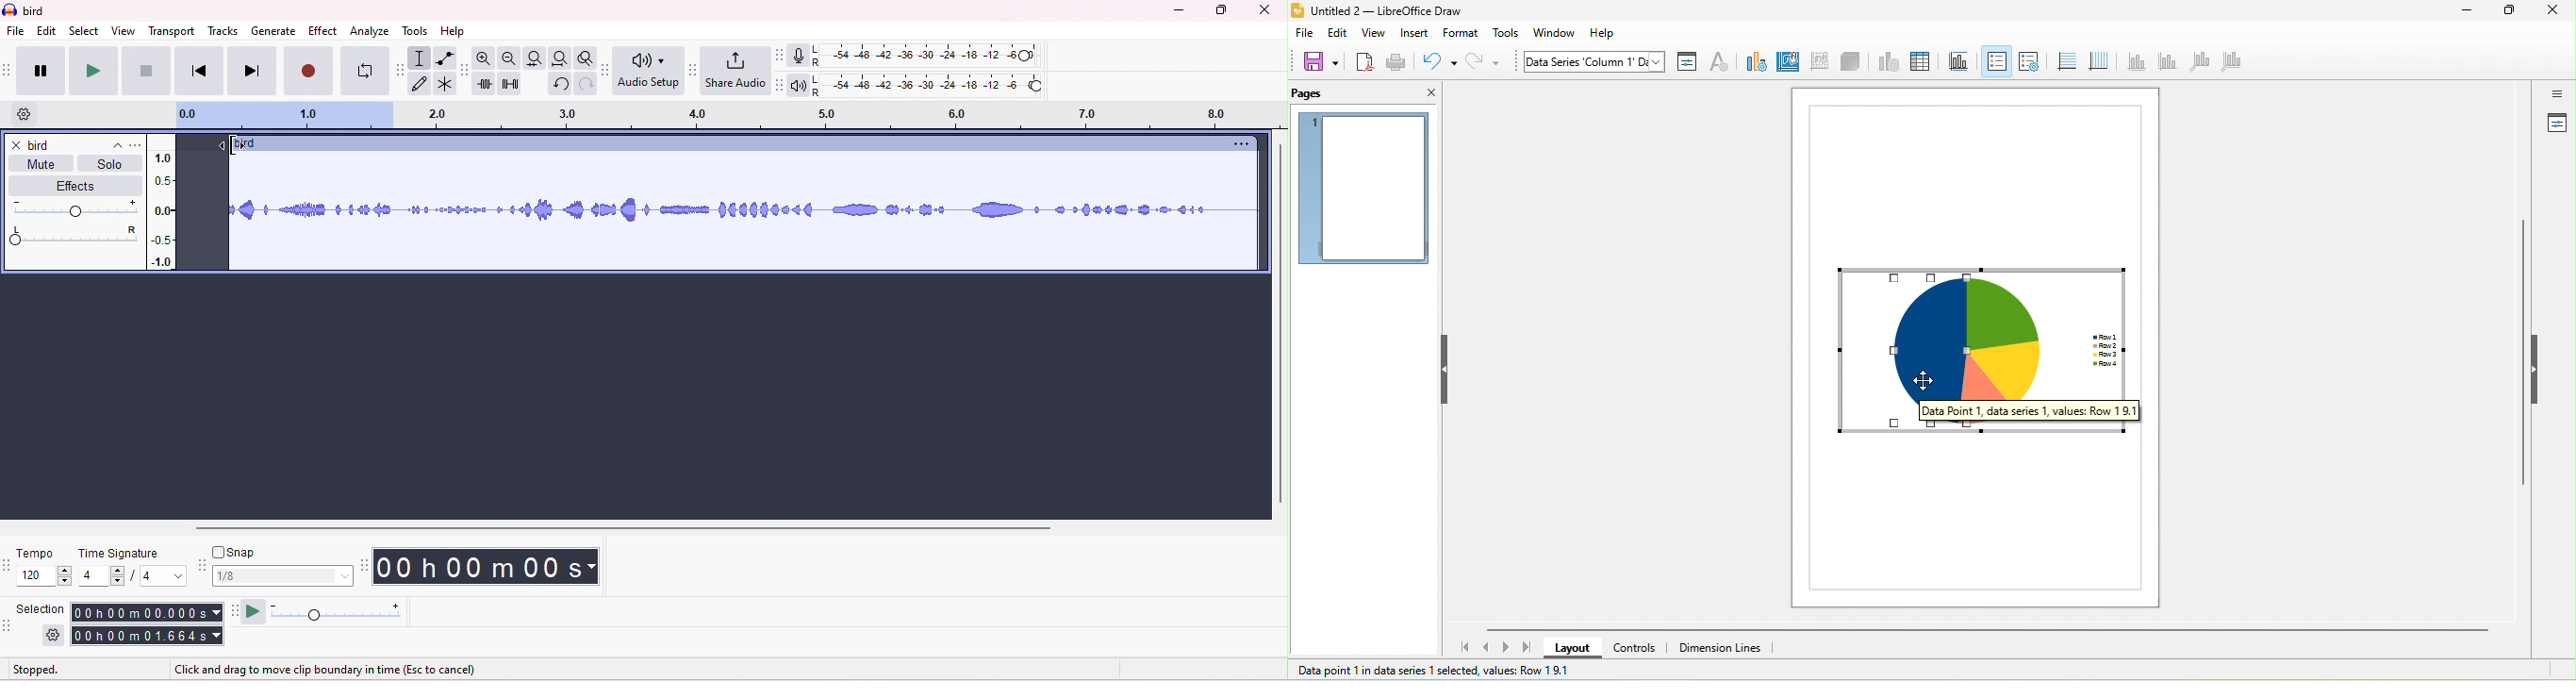 This screenshot has width=2576, height=700. I want to click on playback meter tool bar, so click(776, 86).